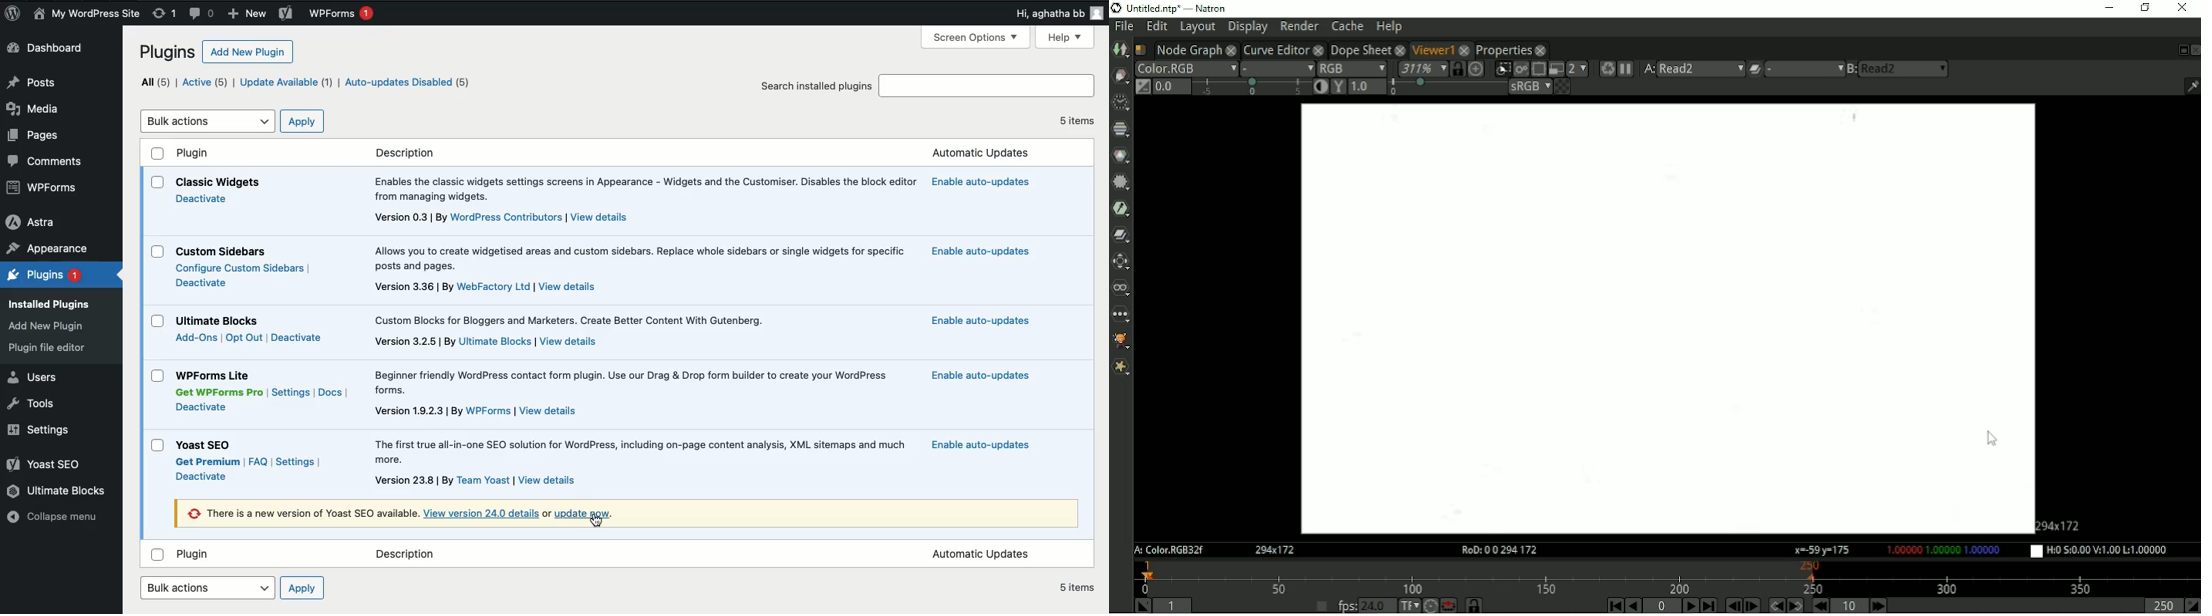 The width and height of the screenshot is (2212, 616). I want to click on Checkbox, so click(158, 555).